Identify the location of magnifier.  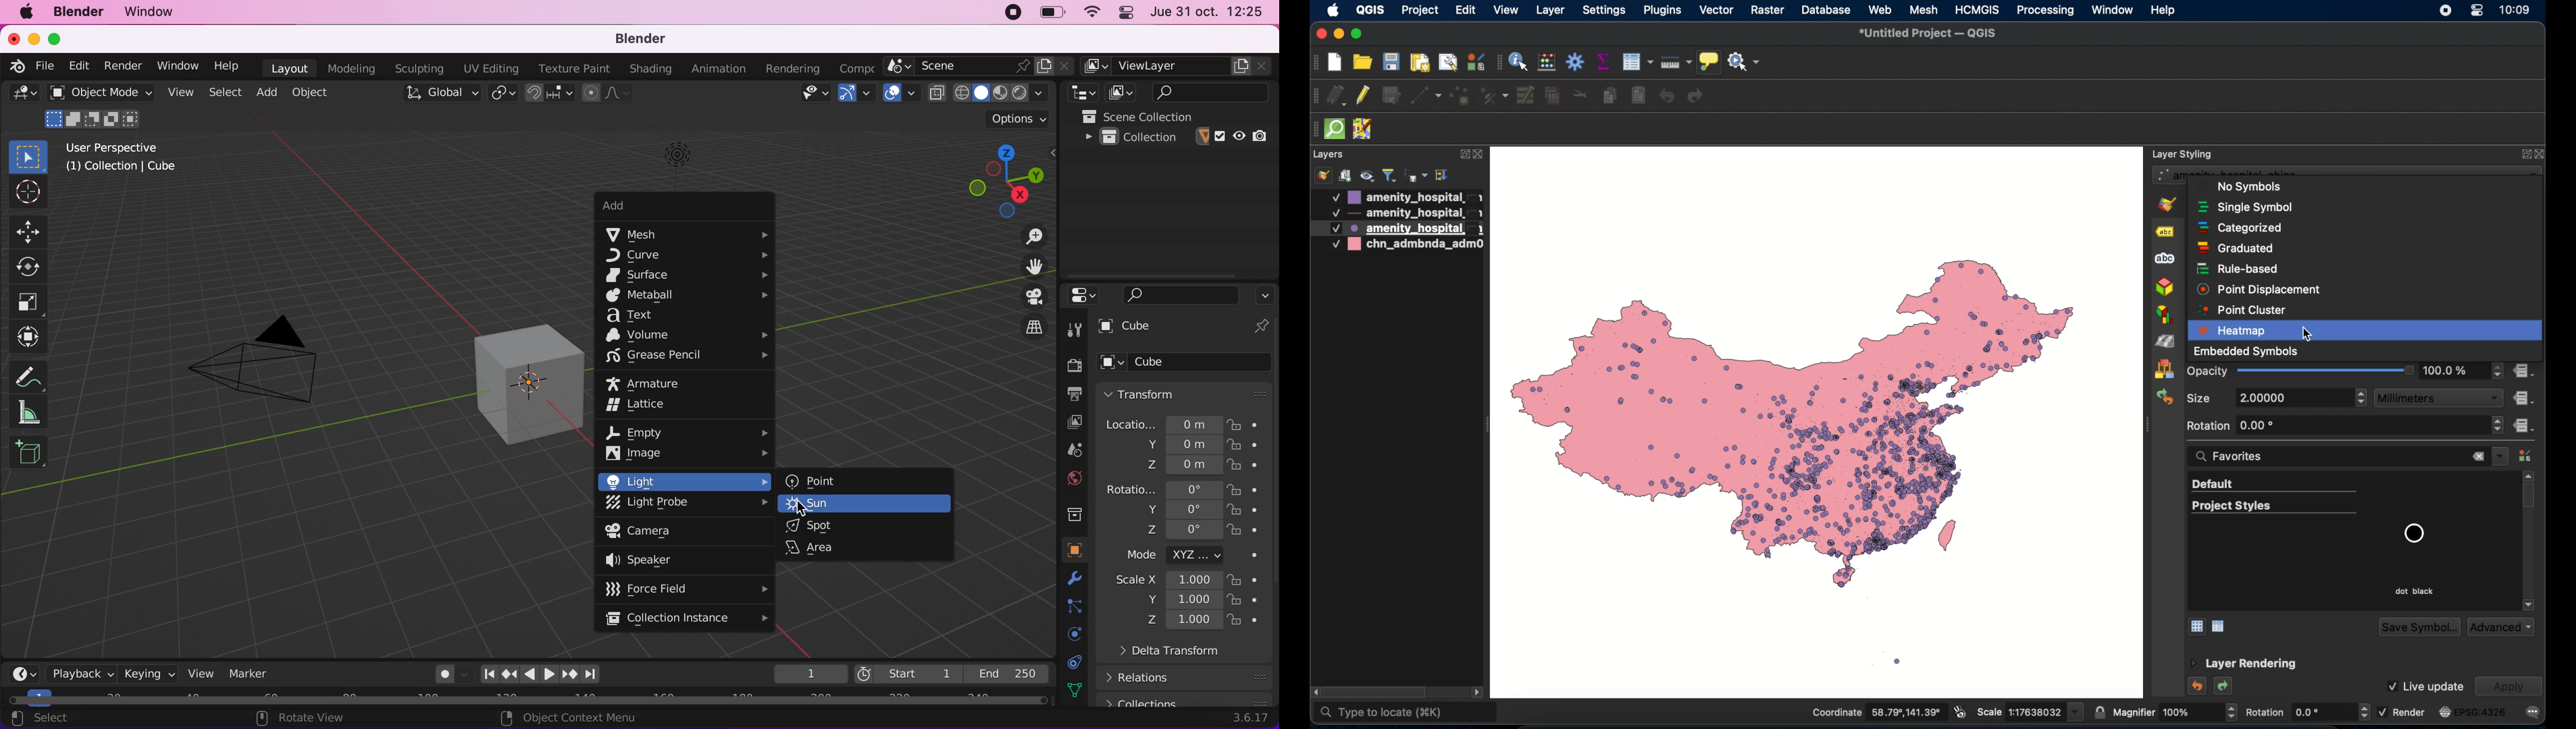
(2174, 712).